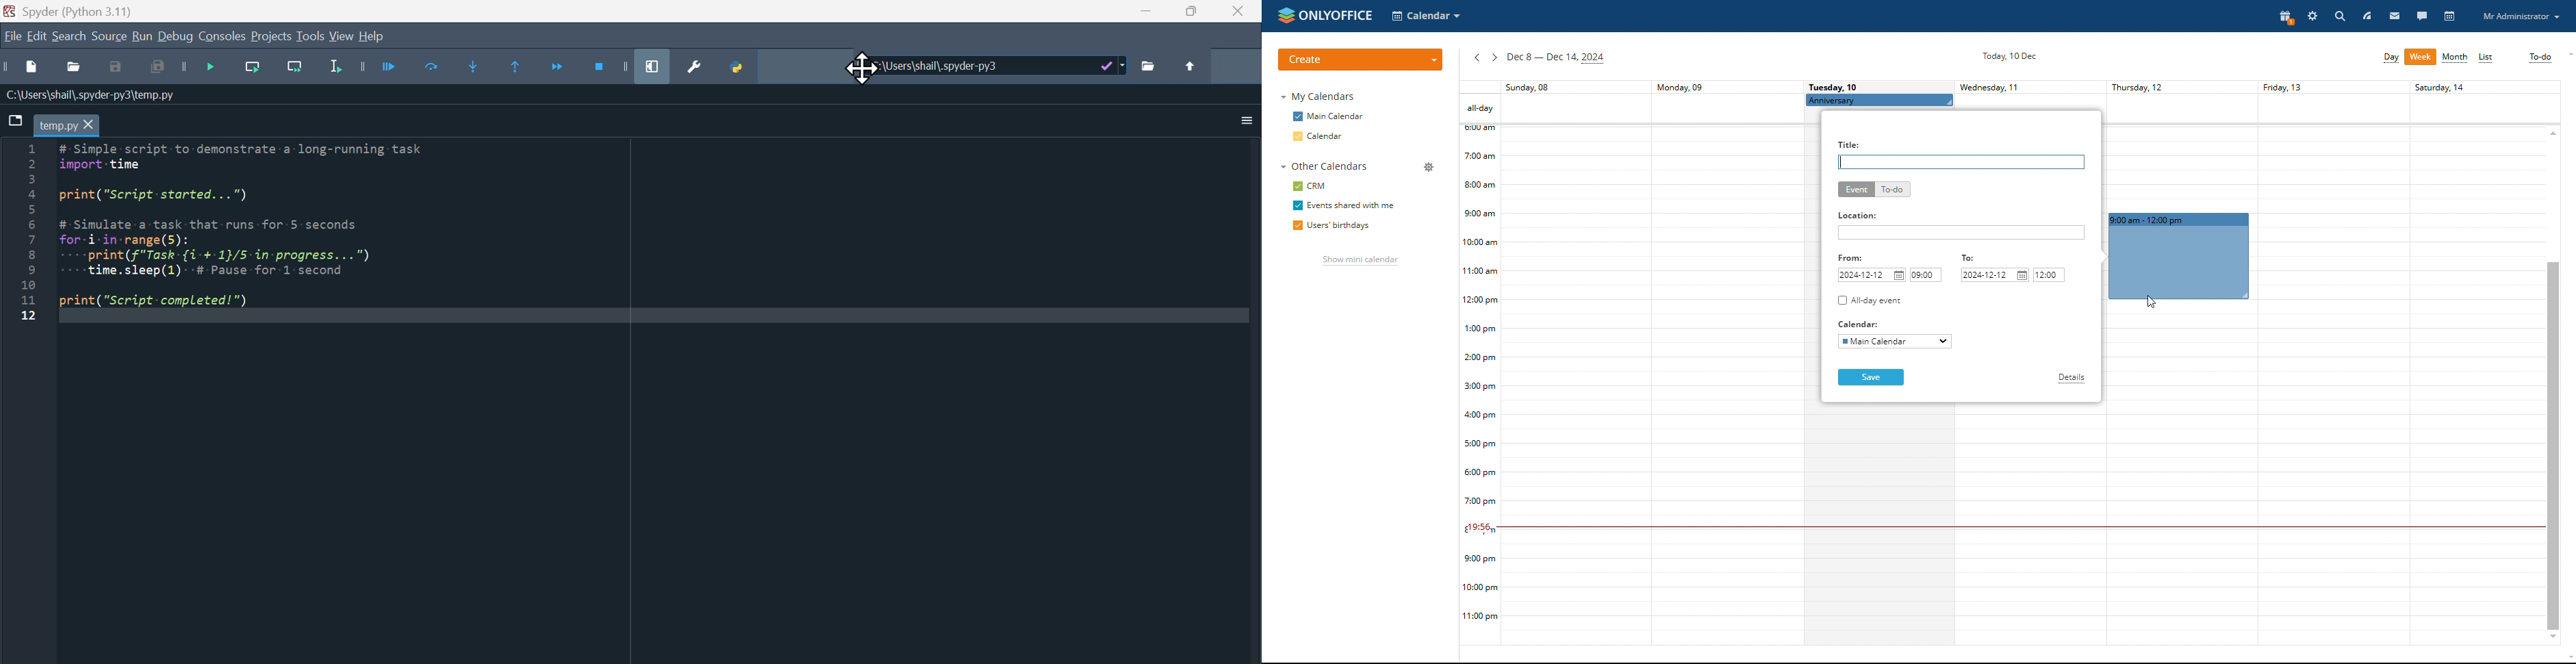 This screenshot has height=672, width=2576. Describe the element at coordinates (258, 70) in the screenshot. I see `Run current line` at that location.